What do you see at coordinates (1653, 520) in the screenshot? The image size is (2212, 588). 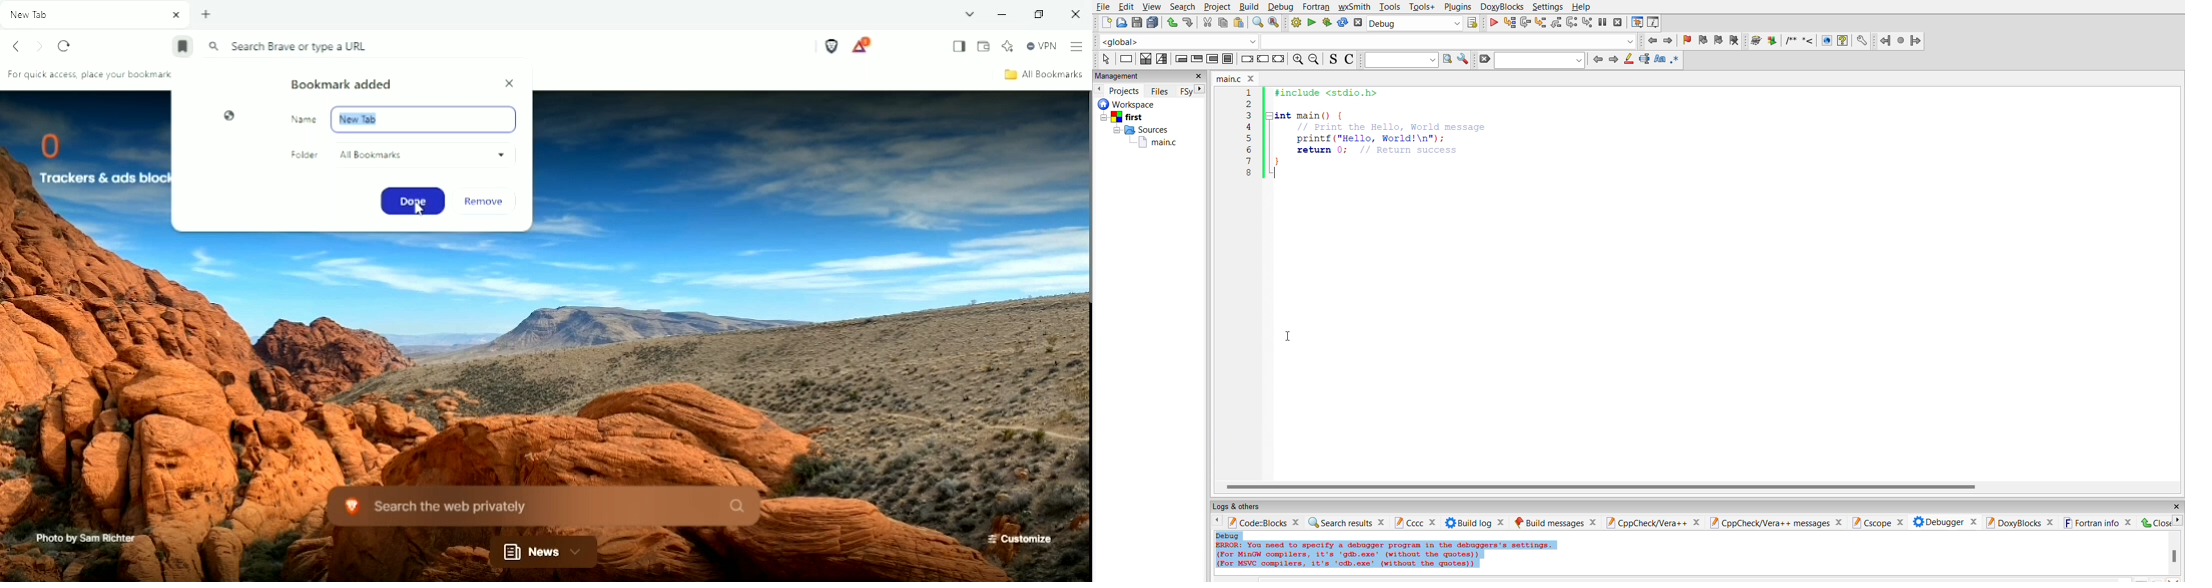 I see `cppcheck/vera++` at bounding box center [1653, 520].